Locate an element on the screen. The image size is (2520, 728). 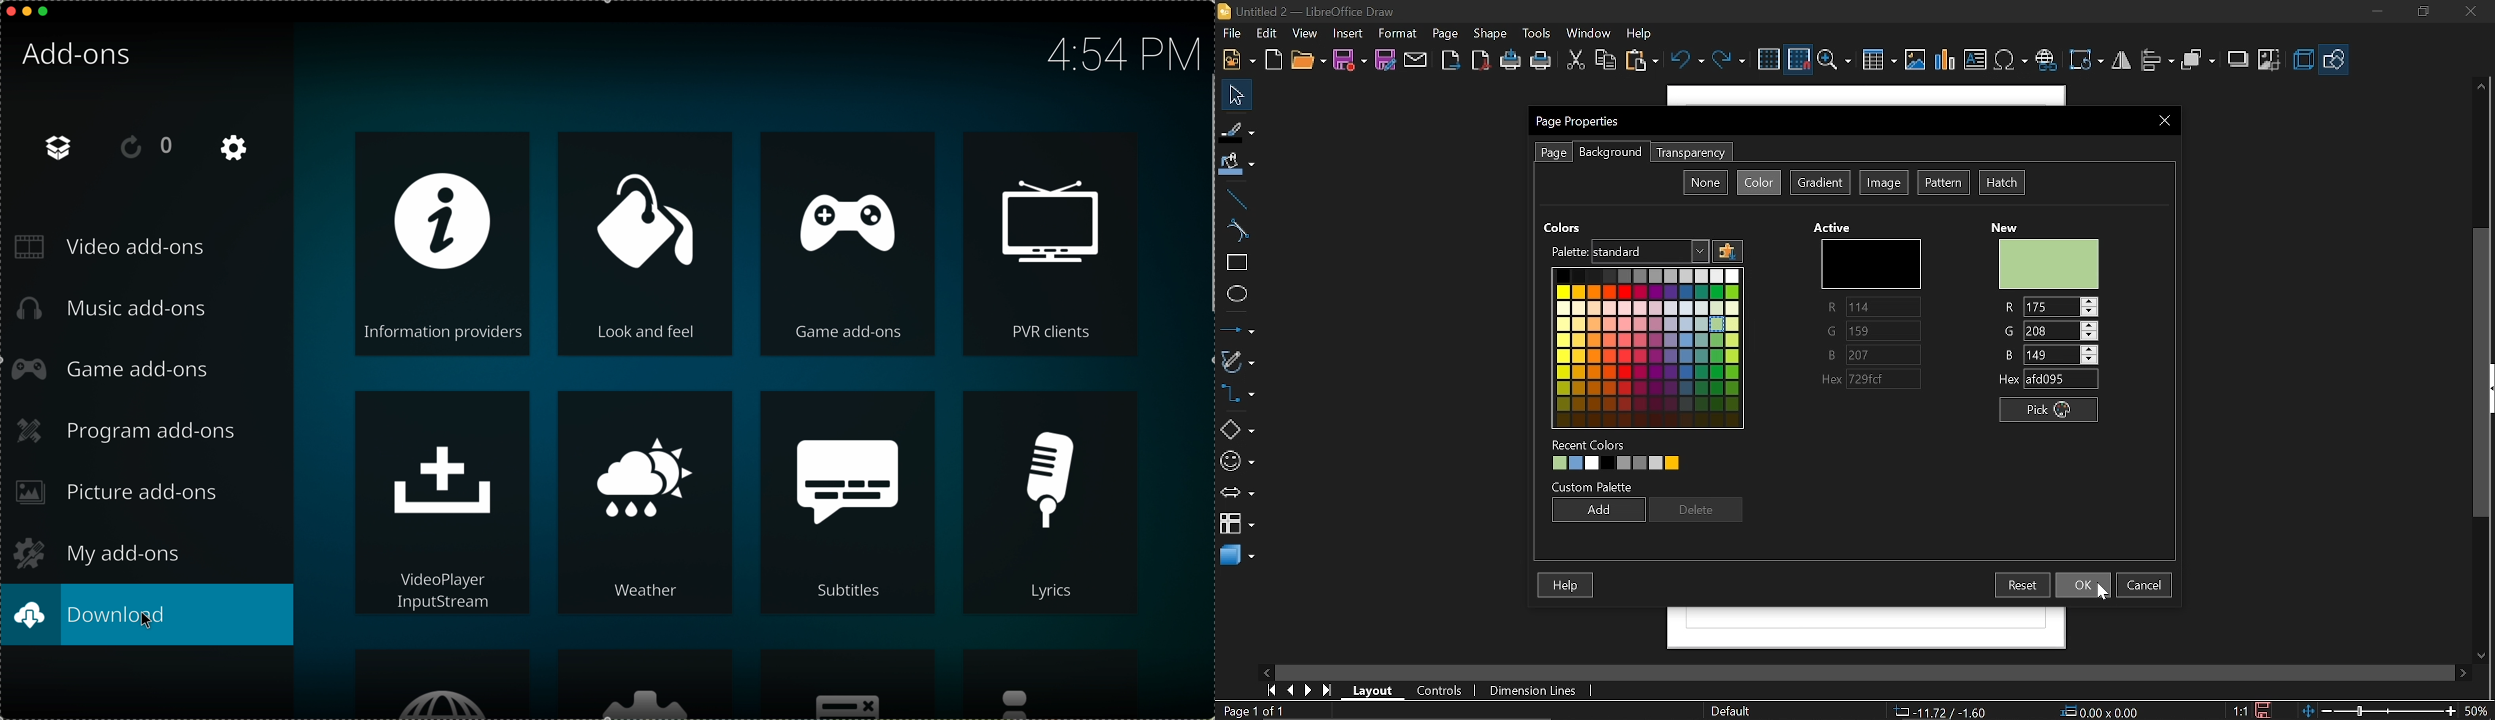
Active is located at coordinates (1835, 227).